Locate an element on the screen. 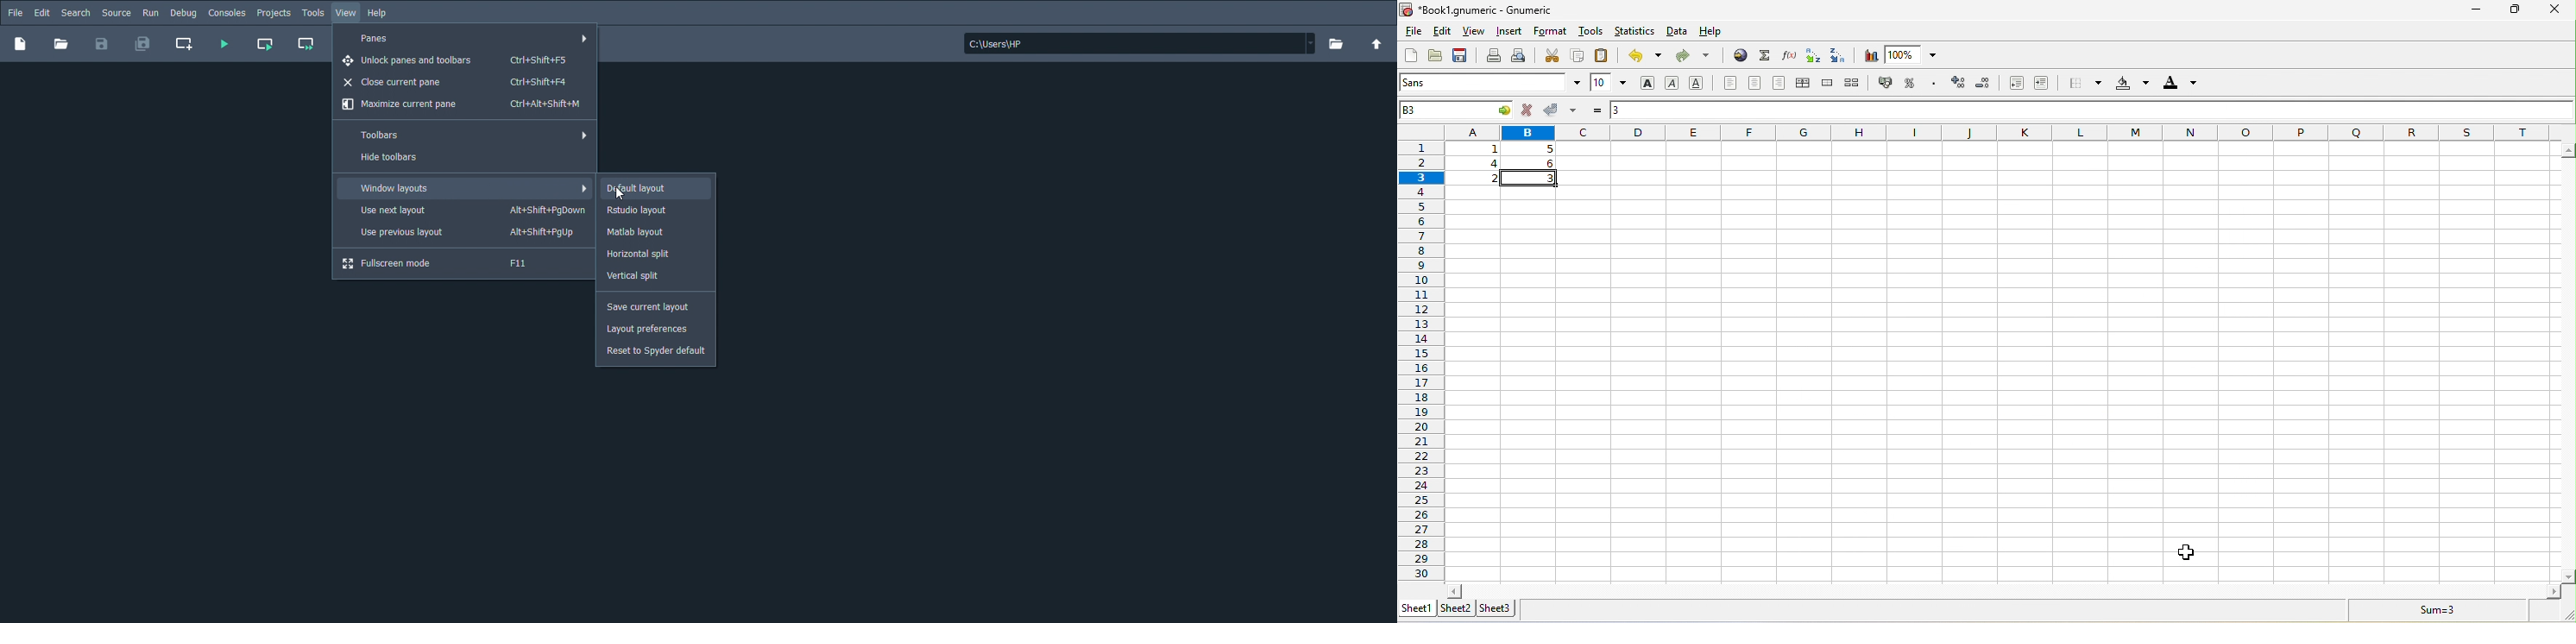 The image size is (2576, 644). statistics is located at coordinates (1634, 34).